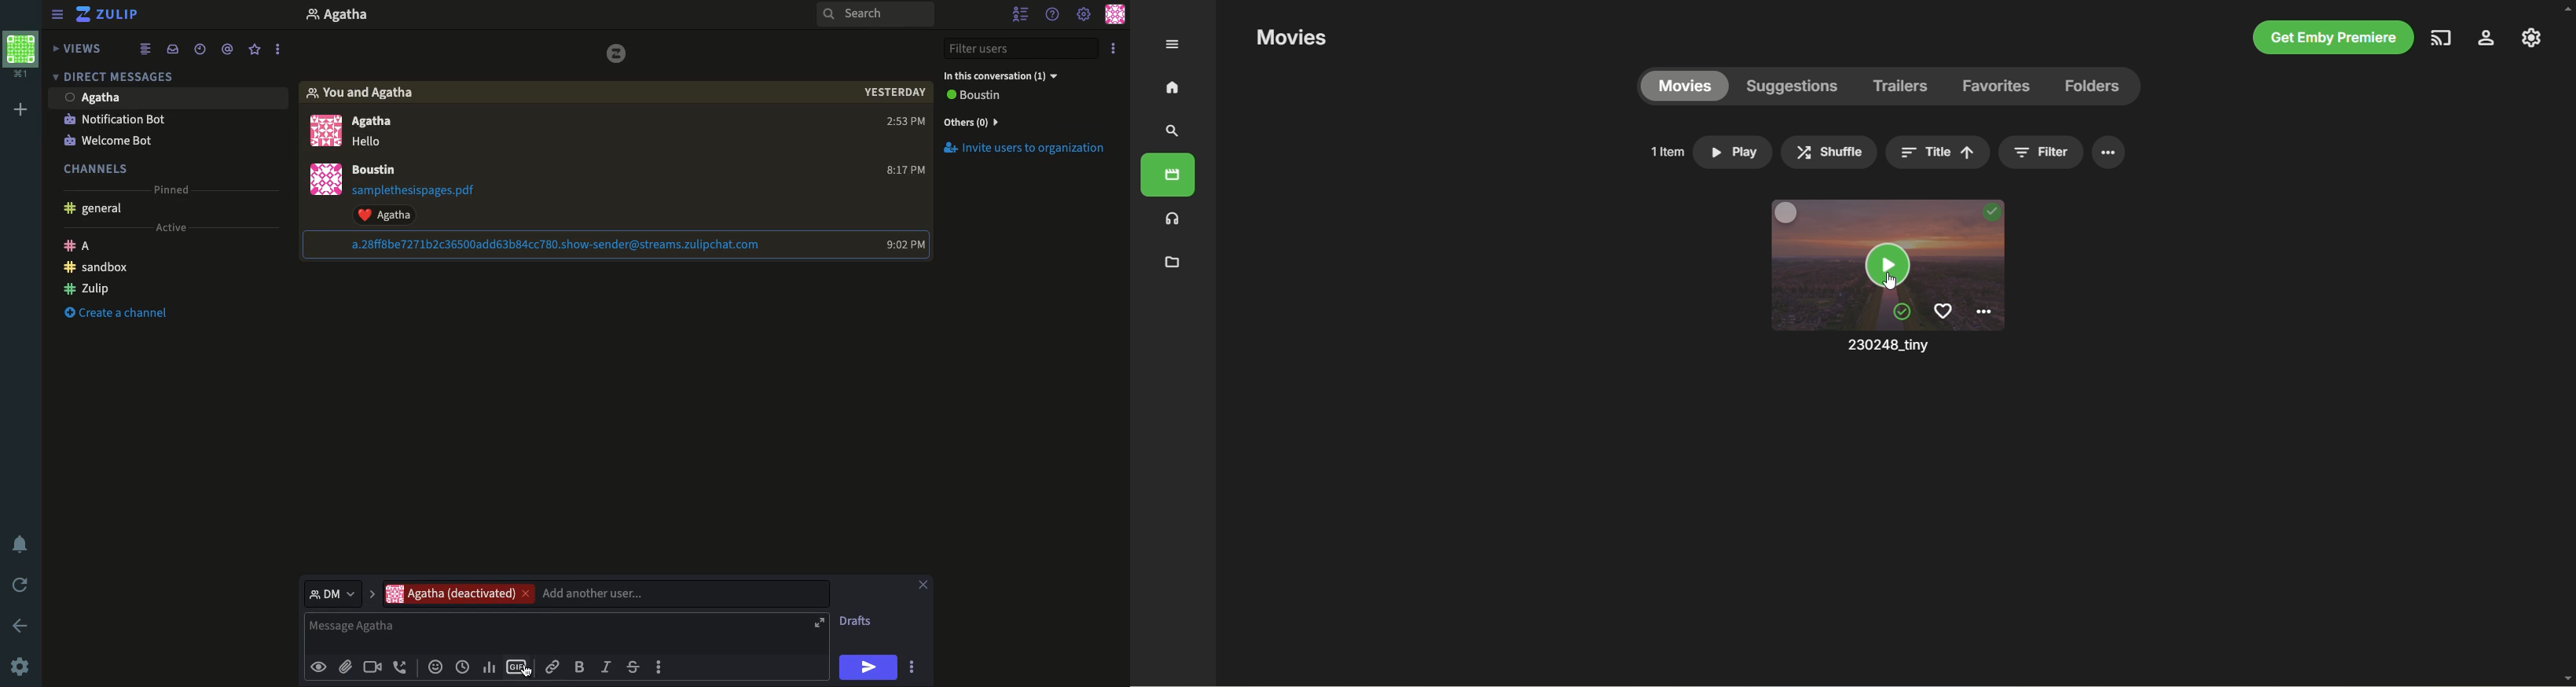  Describe the element at coordinates (894, 97) in the screenshot. I see `Time` at that location.